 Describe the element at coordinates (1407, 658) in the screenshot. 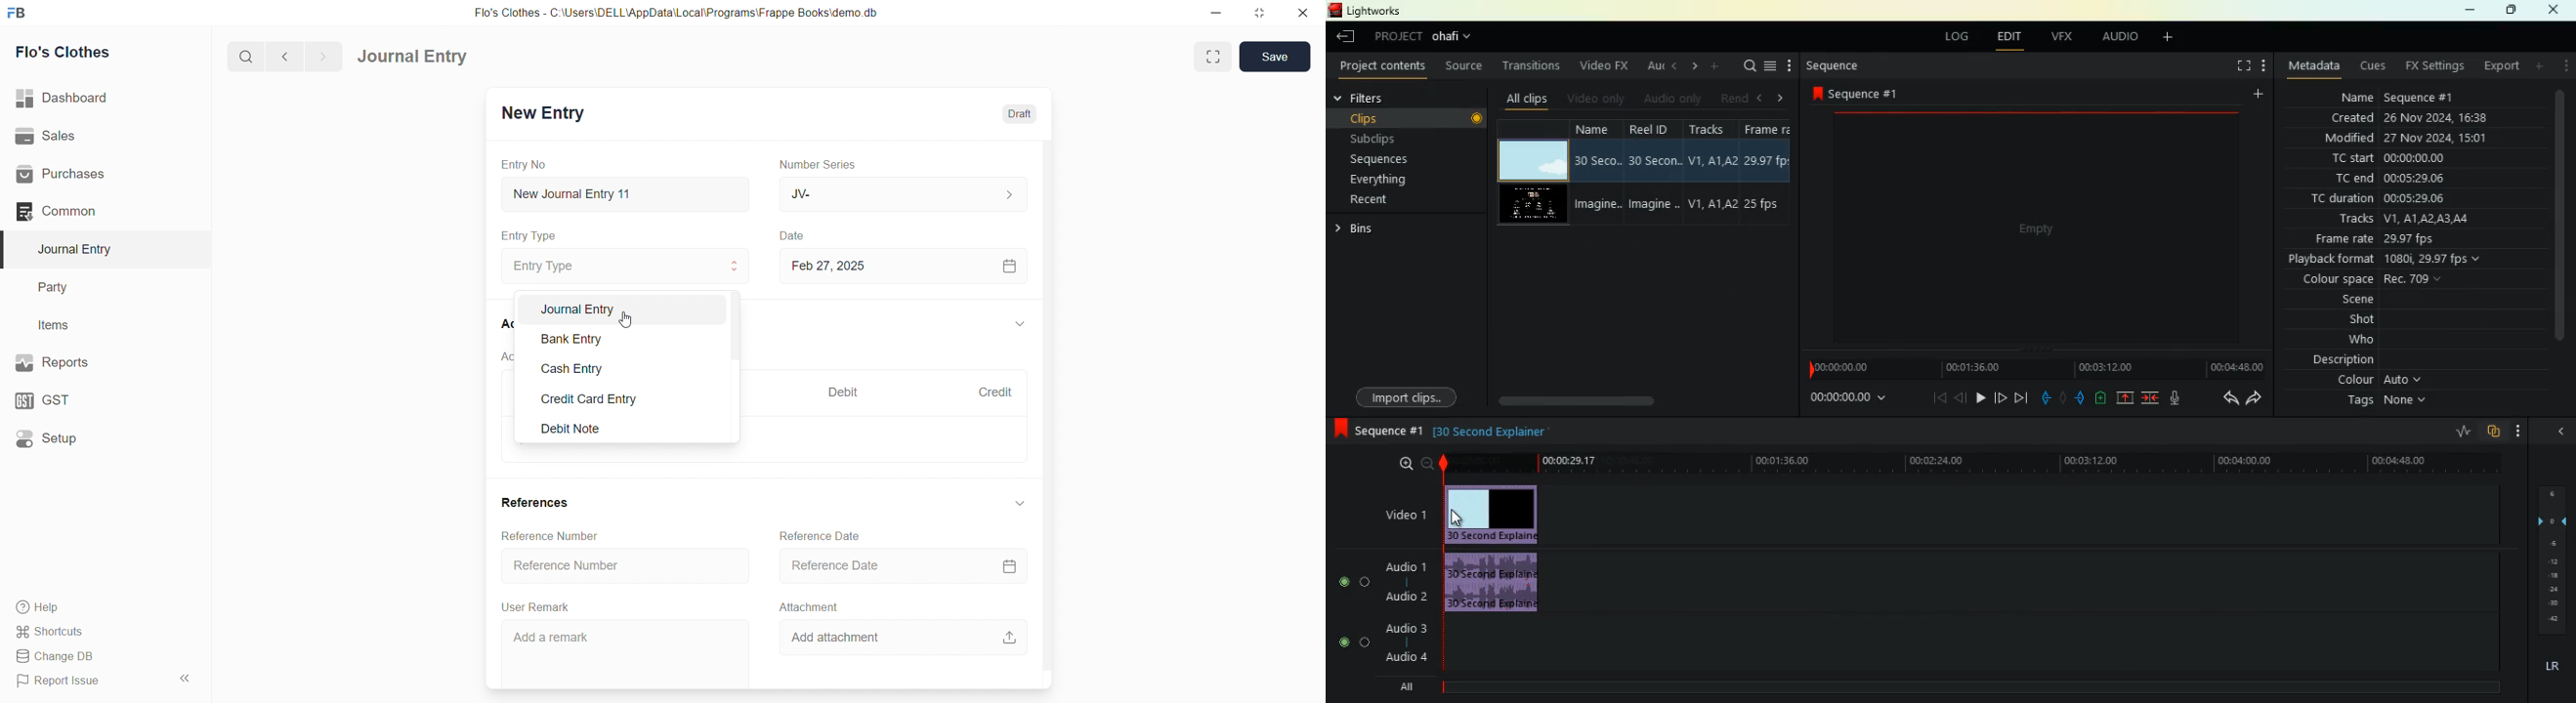

I see `audio 4` at that location.